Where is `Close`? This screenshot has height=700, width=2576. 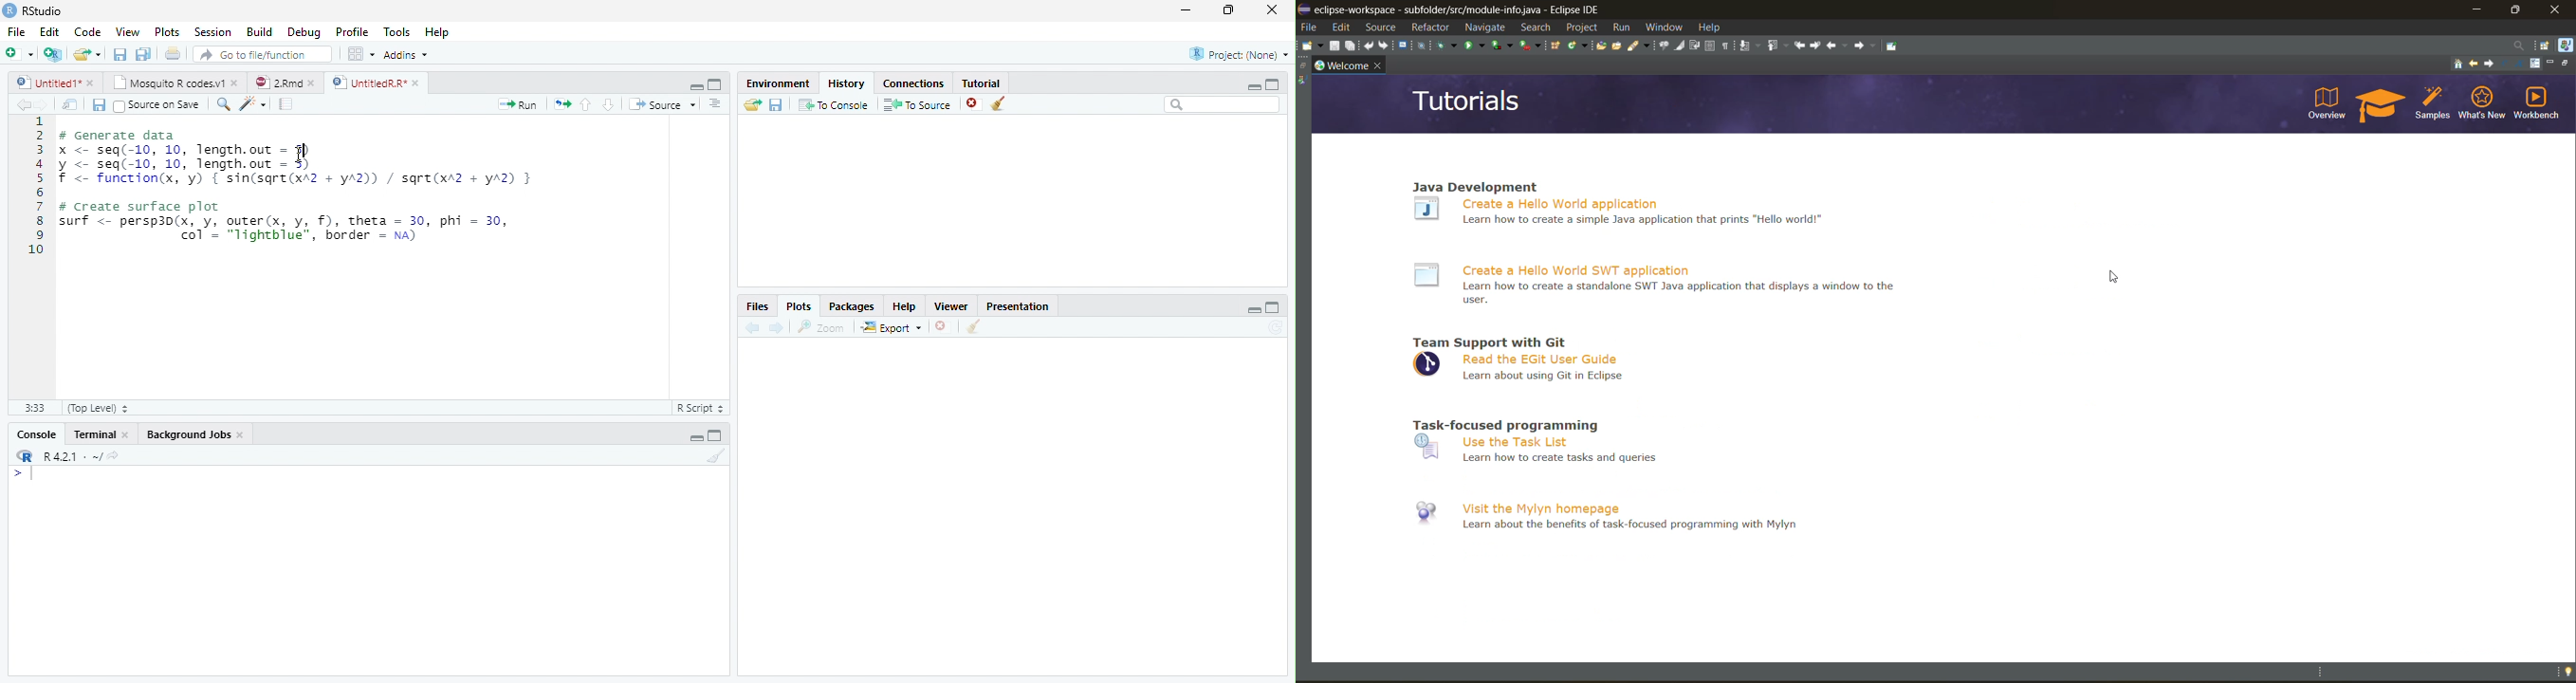
Close is located at coordinates (241, 434).